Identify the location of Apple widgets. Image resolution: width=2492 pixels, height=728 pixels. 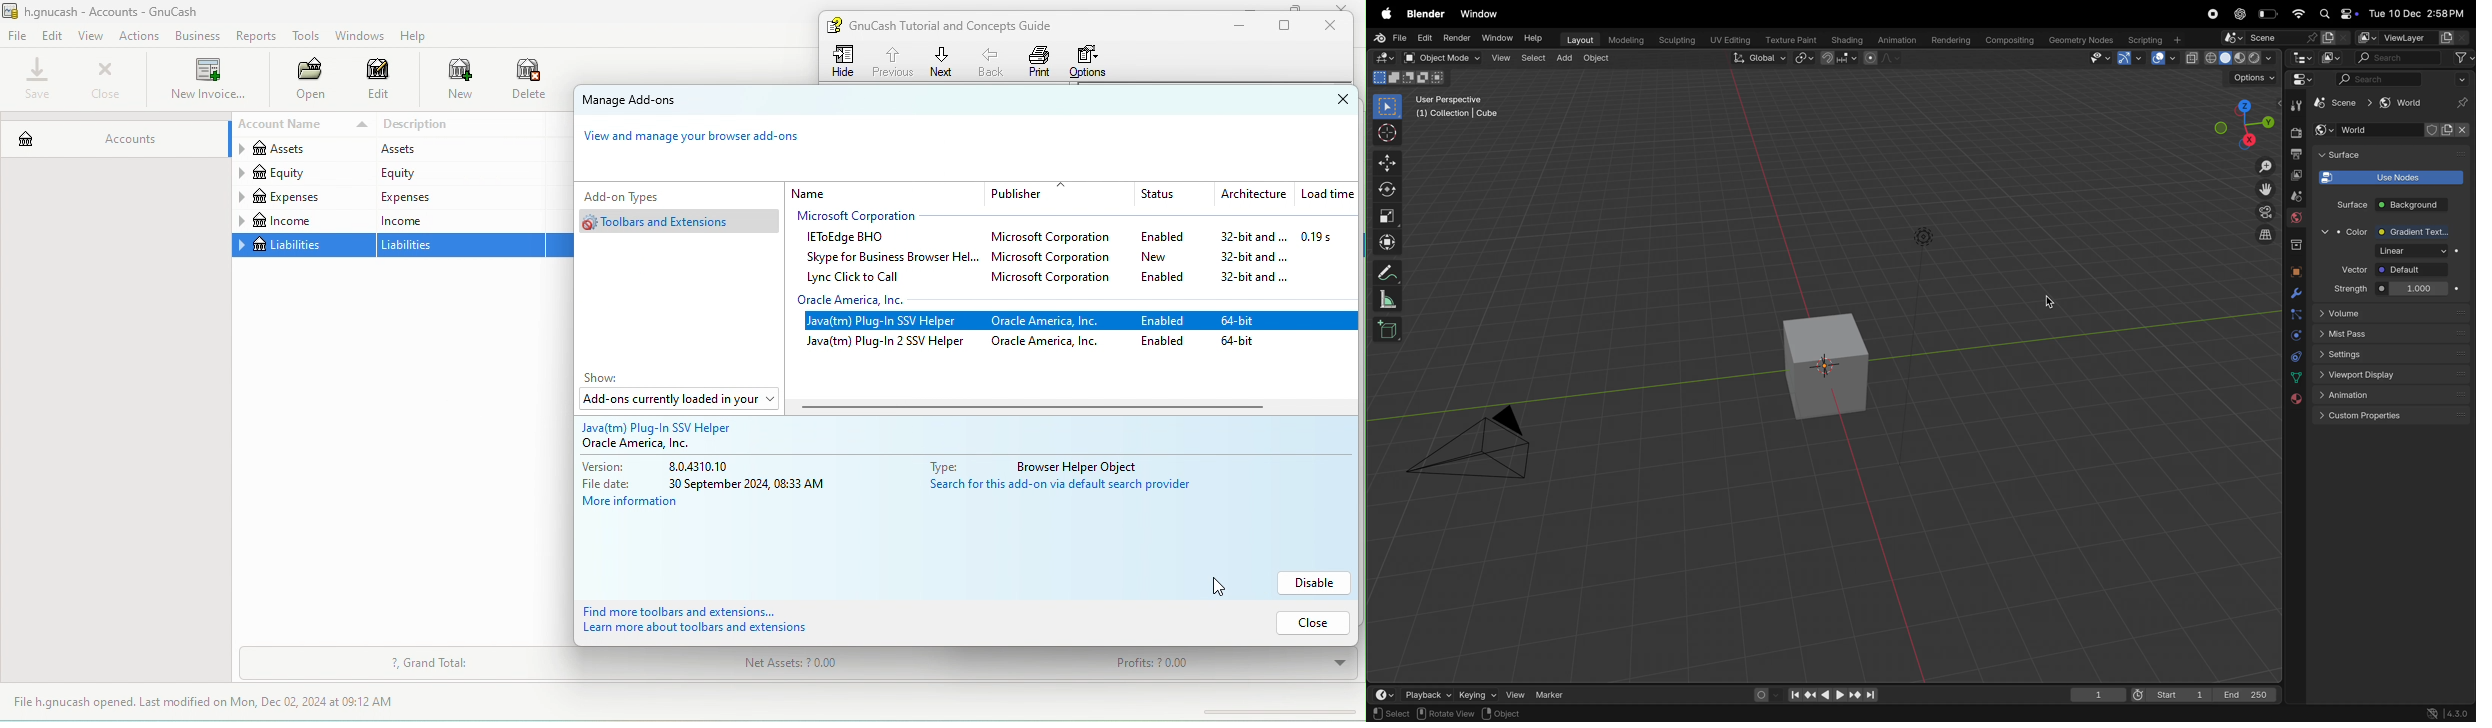
(2338, 12).